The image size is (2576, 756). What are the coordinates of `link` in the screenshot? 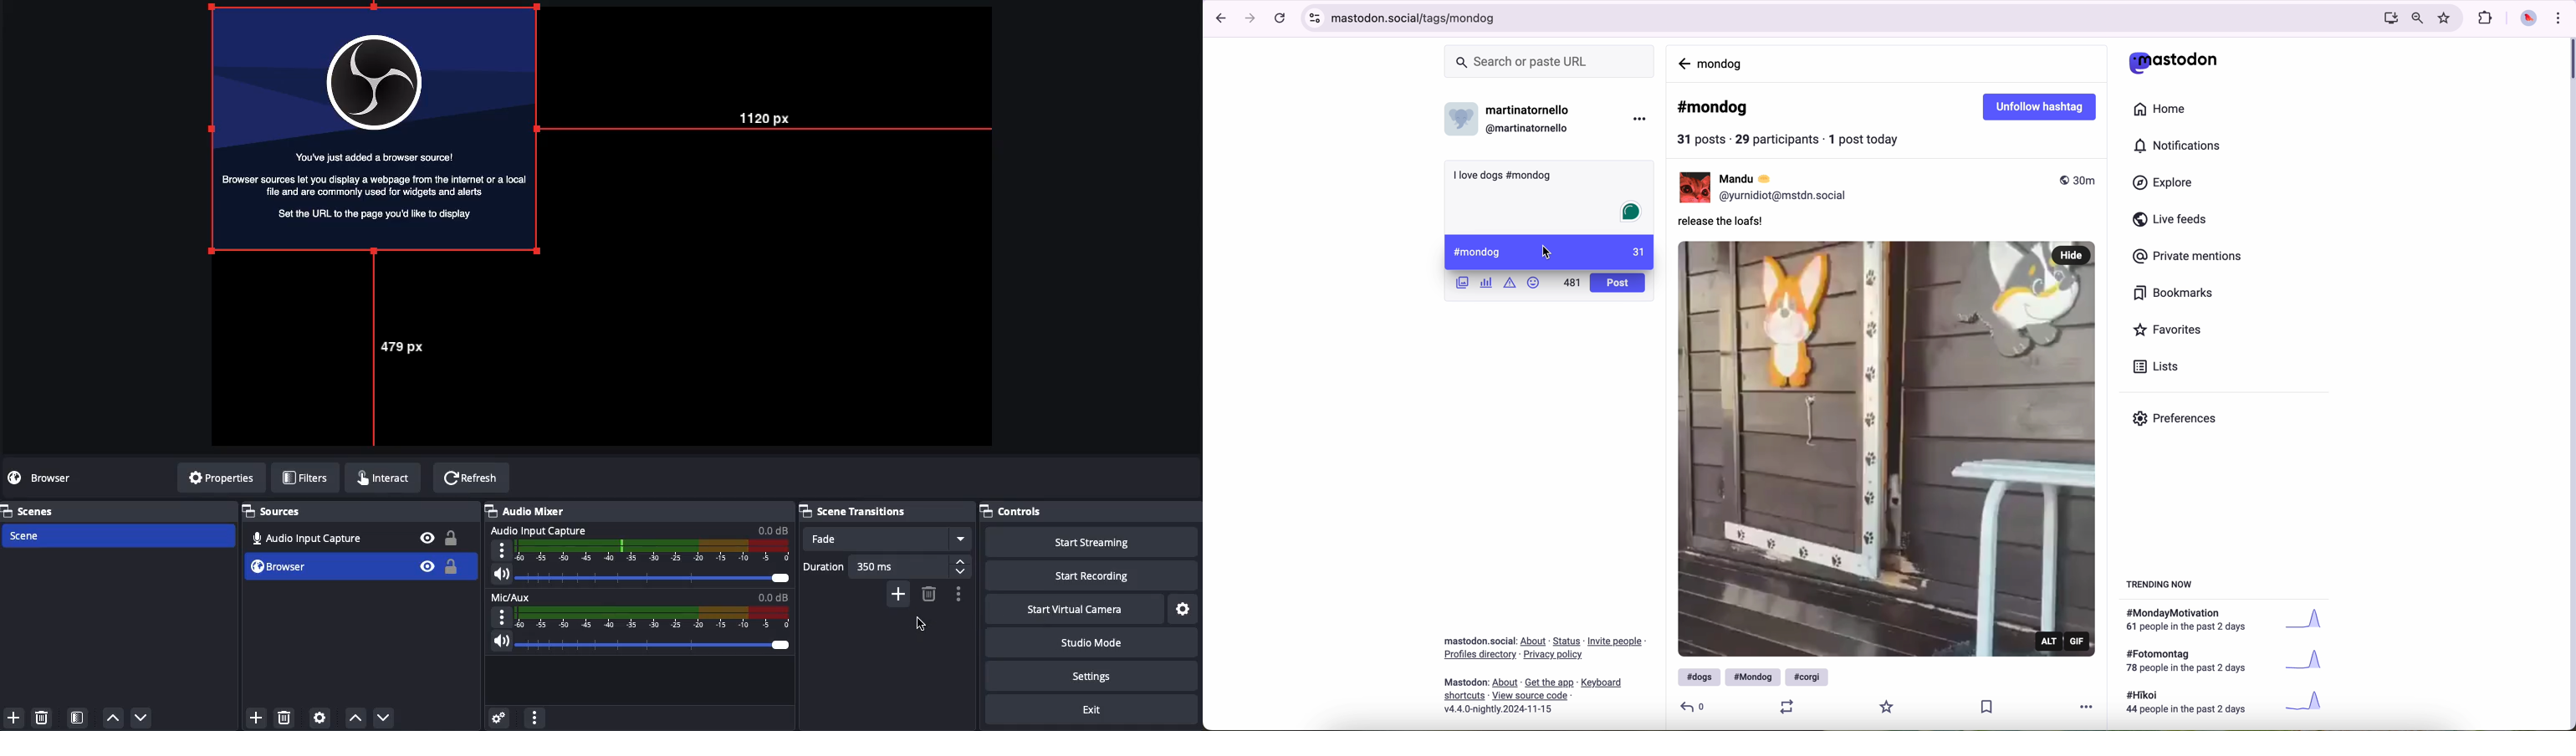 It's located at (1549, 684).